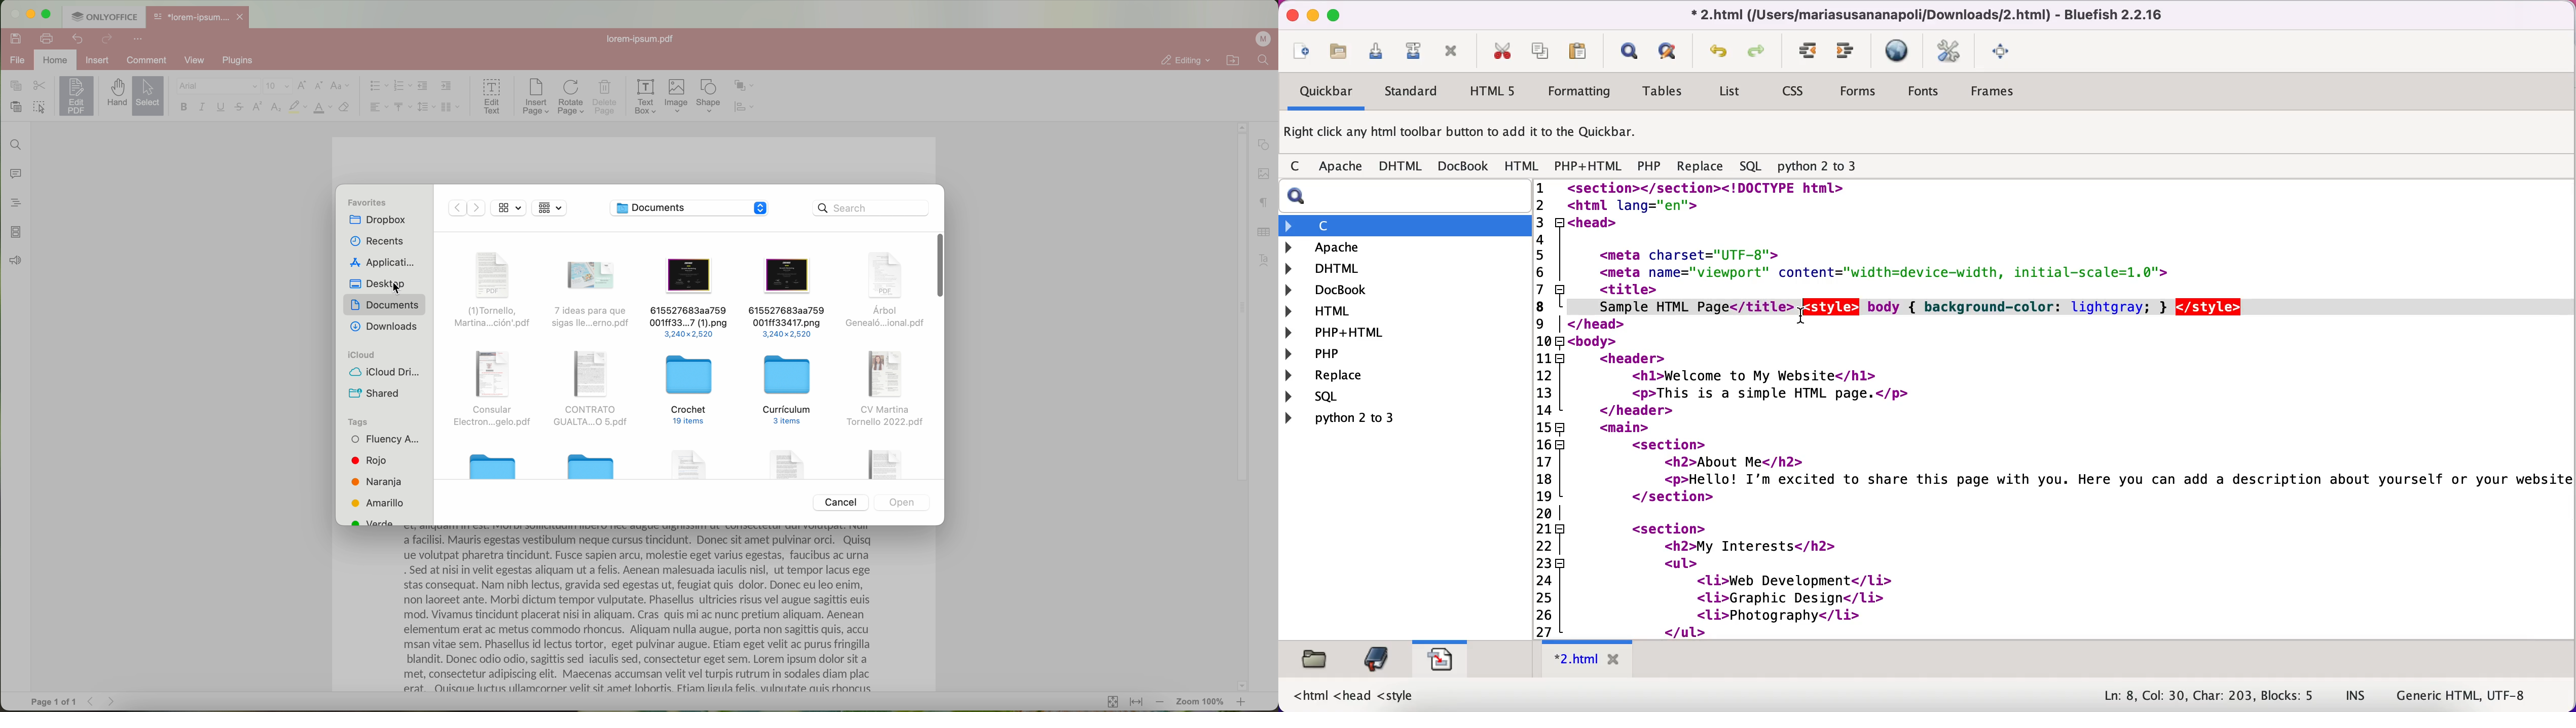 The width and height of the screenshot is (2576, 728). Describe the element at coordinates (1263, 59) in the screenshot. I see `find` at that location.